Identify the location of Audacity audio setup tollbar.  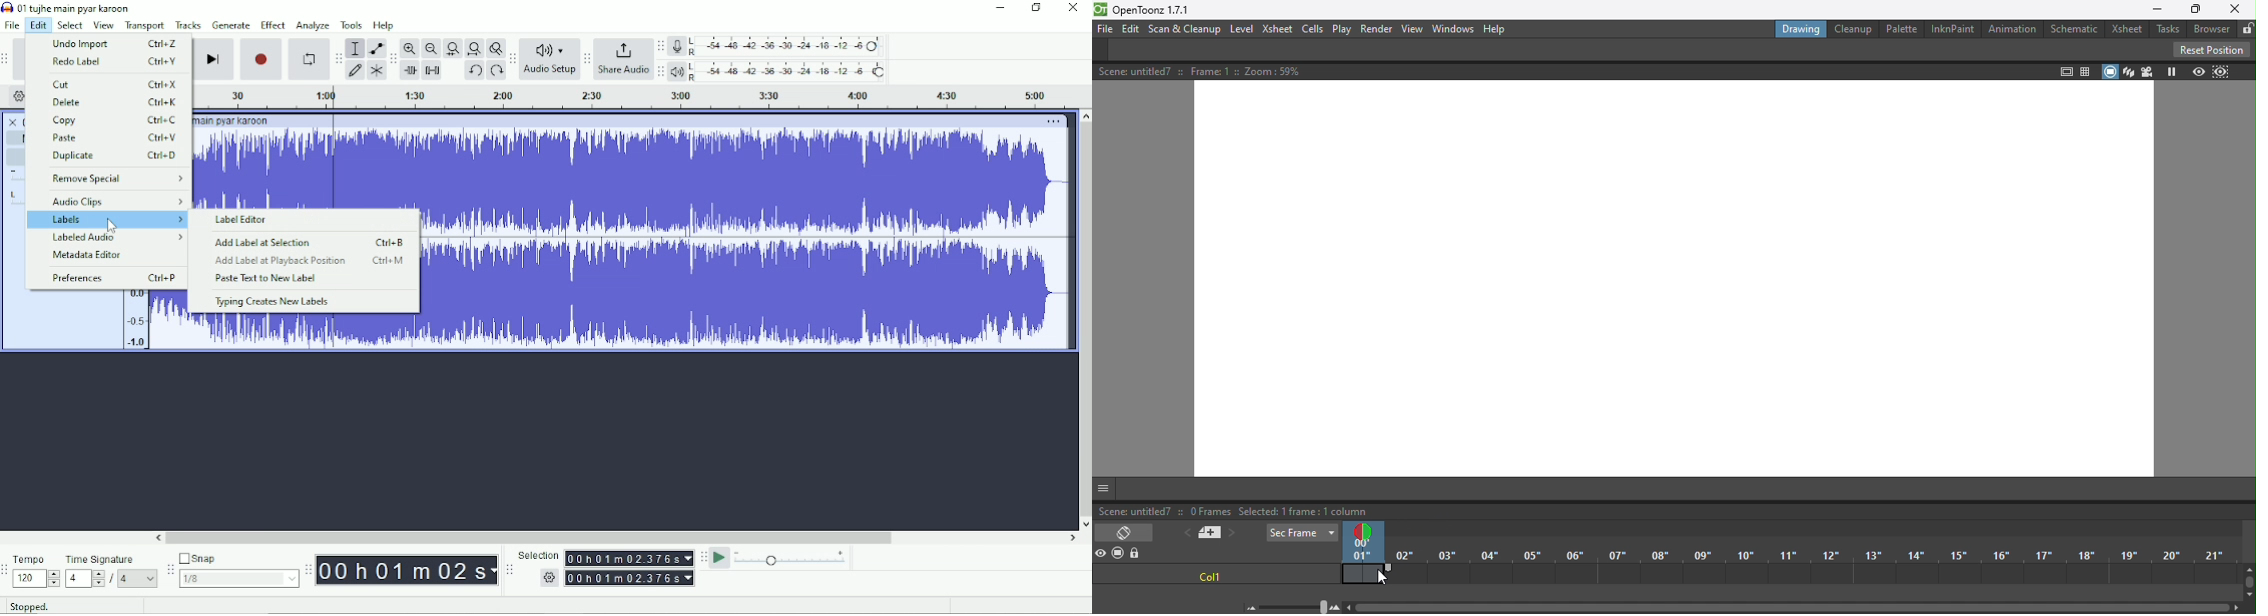
(511, 59).